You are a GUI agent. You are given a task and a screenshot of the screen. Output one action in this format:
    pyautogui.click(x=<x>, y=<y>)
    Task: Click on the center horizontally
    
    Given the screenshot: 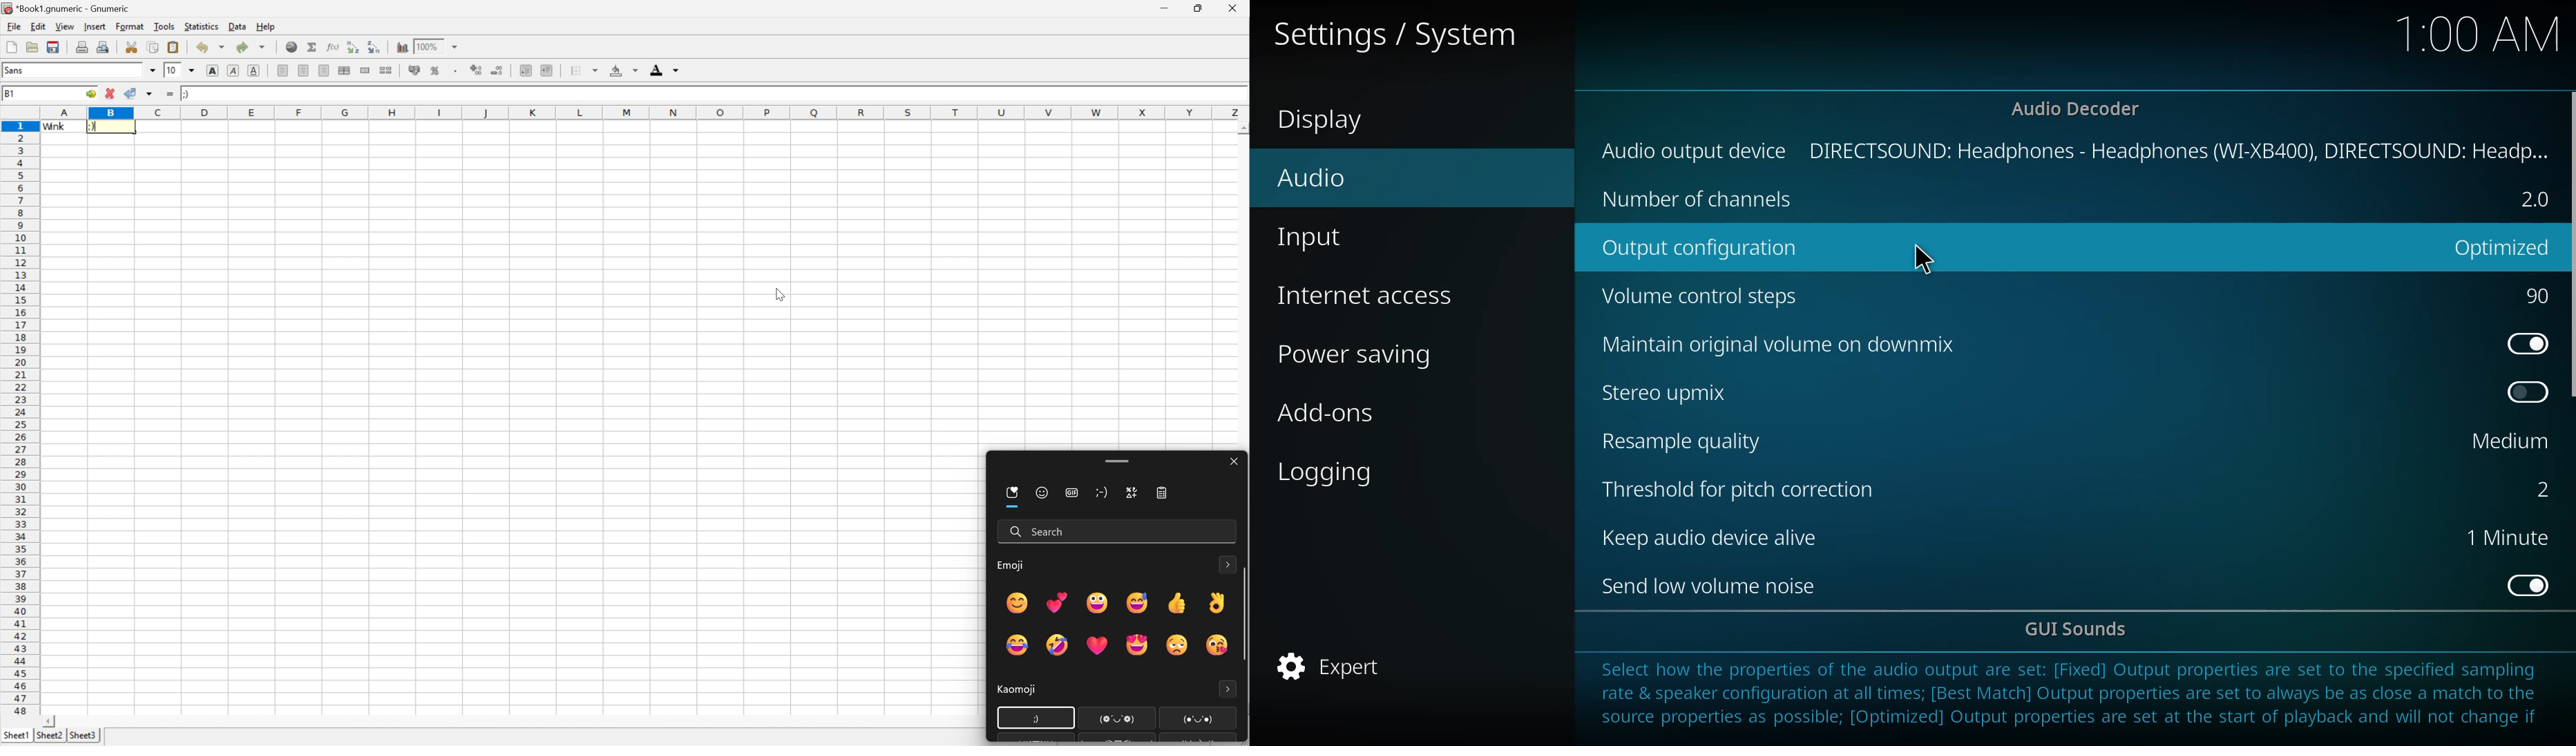 What is the action you would take?
    pyautogui.click(x=345, y=69)
    